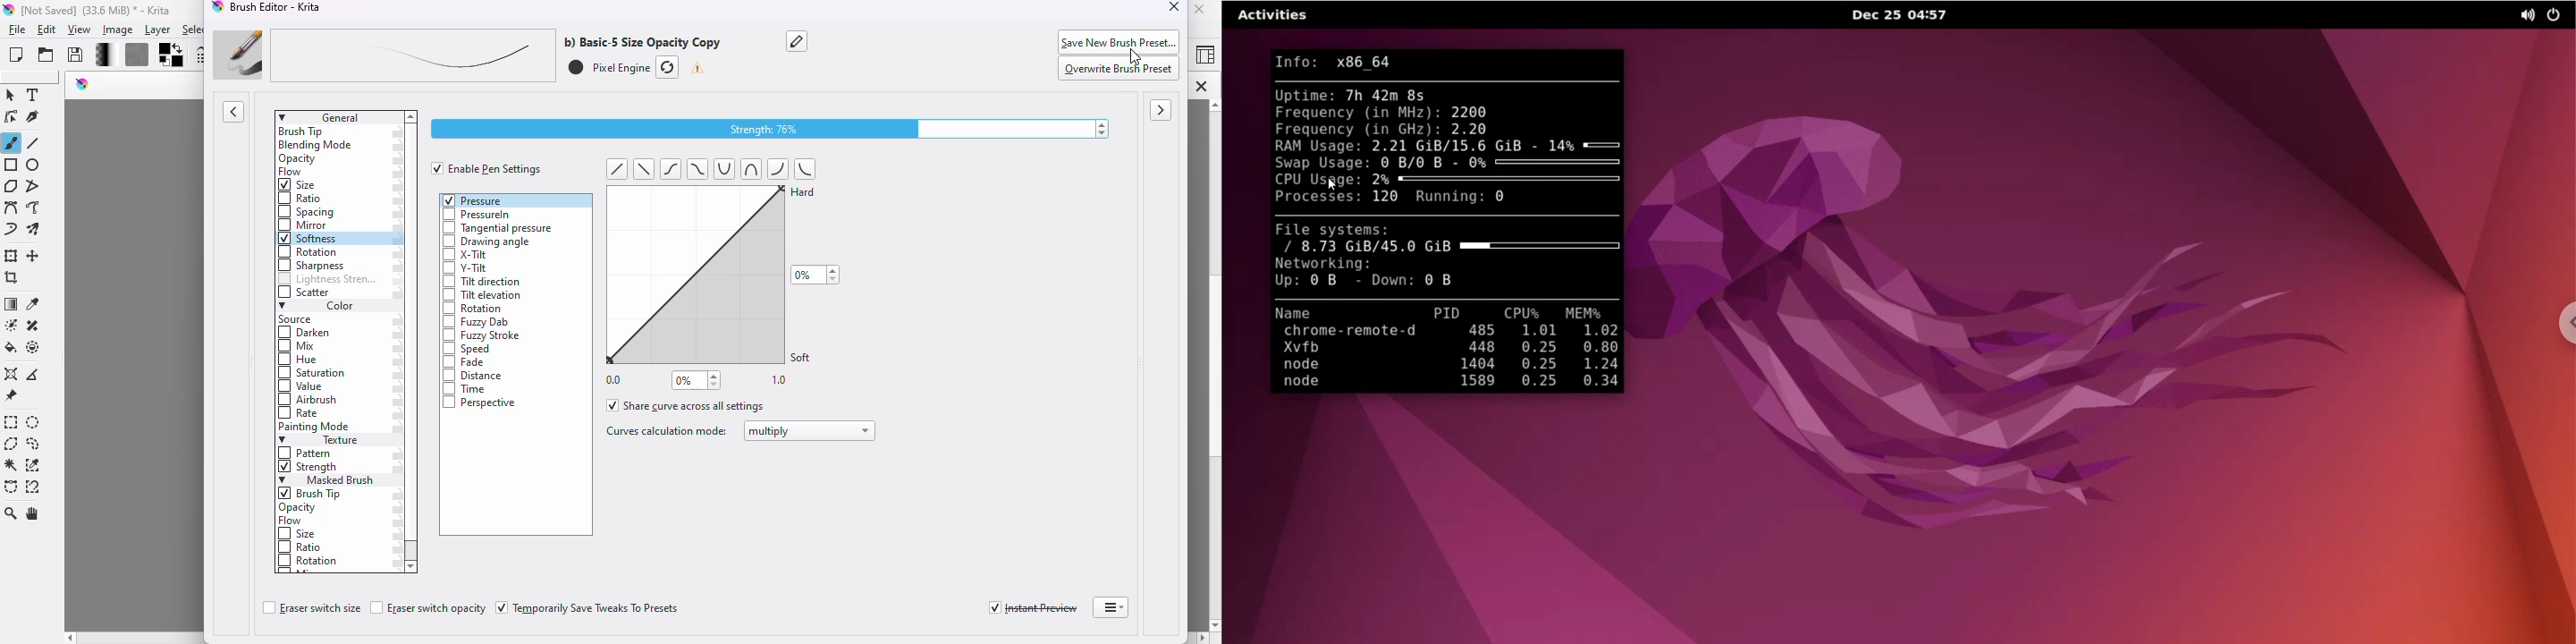 Image resolution: width=2576 pixels, height=644 pixels. Describe the element at coordinates (589, 608) in the screenshot. I see `temporarily save tweaks to presets` at that location.